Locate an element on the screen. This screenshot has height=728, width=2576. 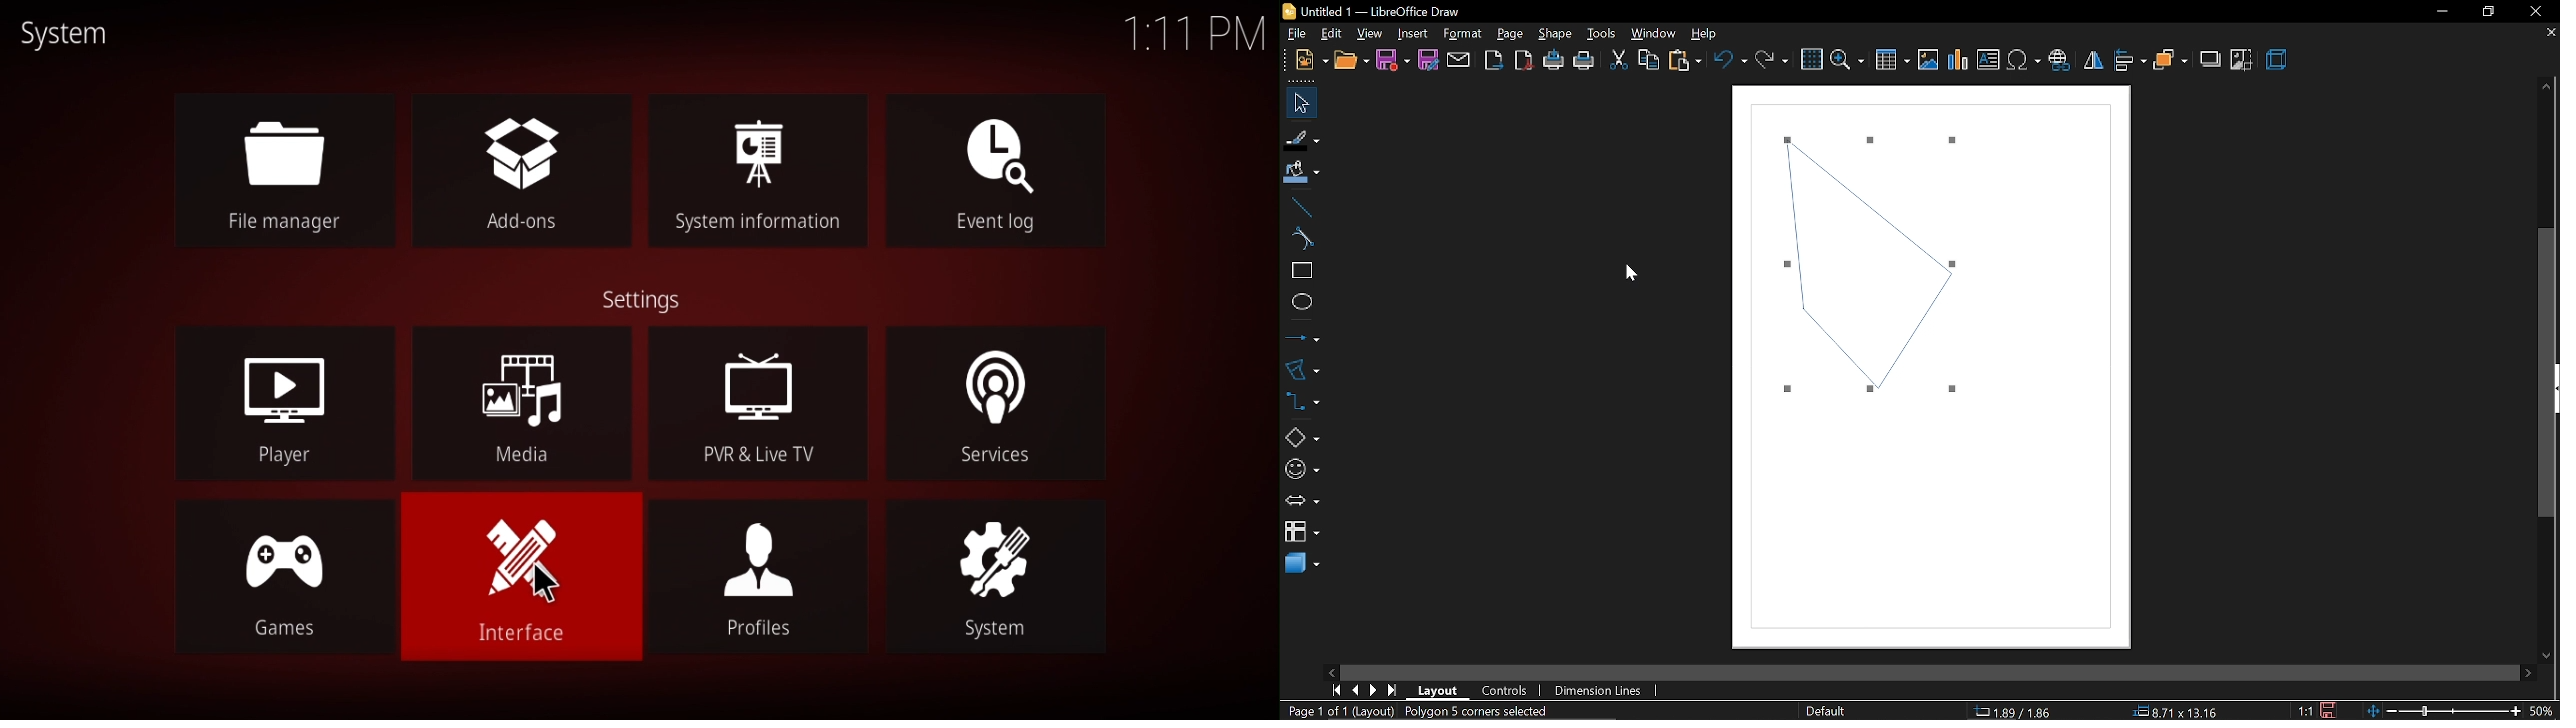
save as is located at coordinates (1428, 61).